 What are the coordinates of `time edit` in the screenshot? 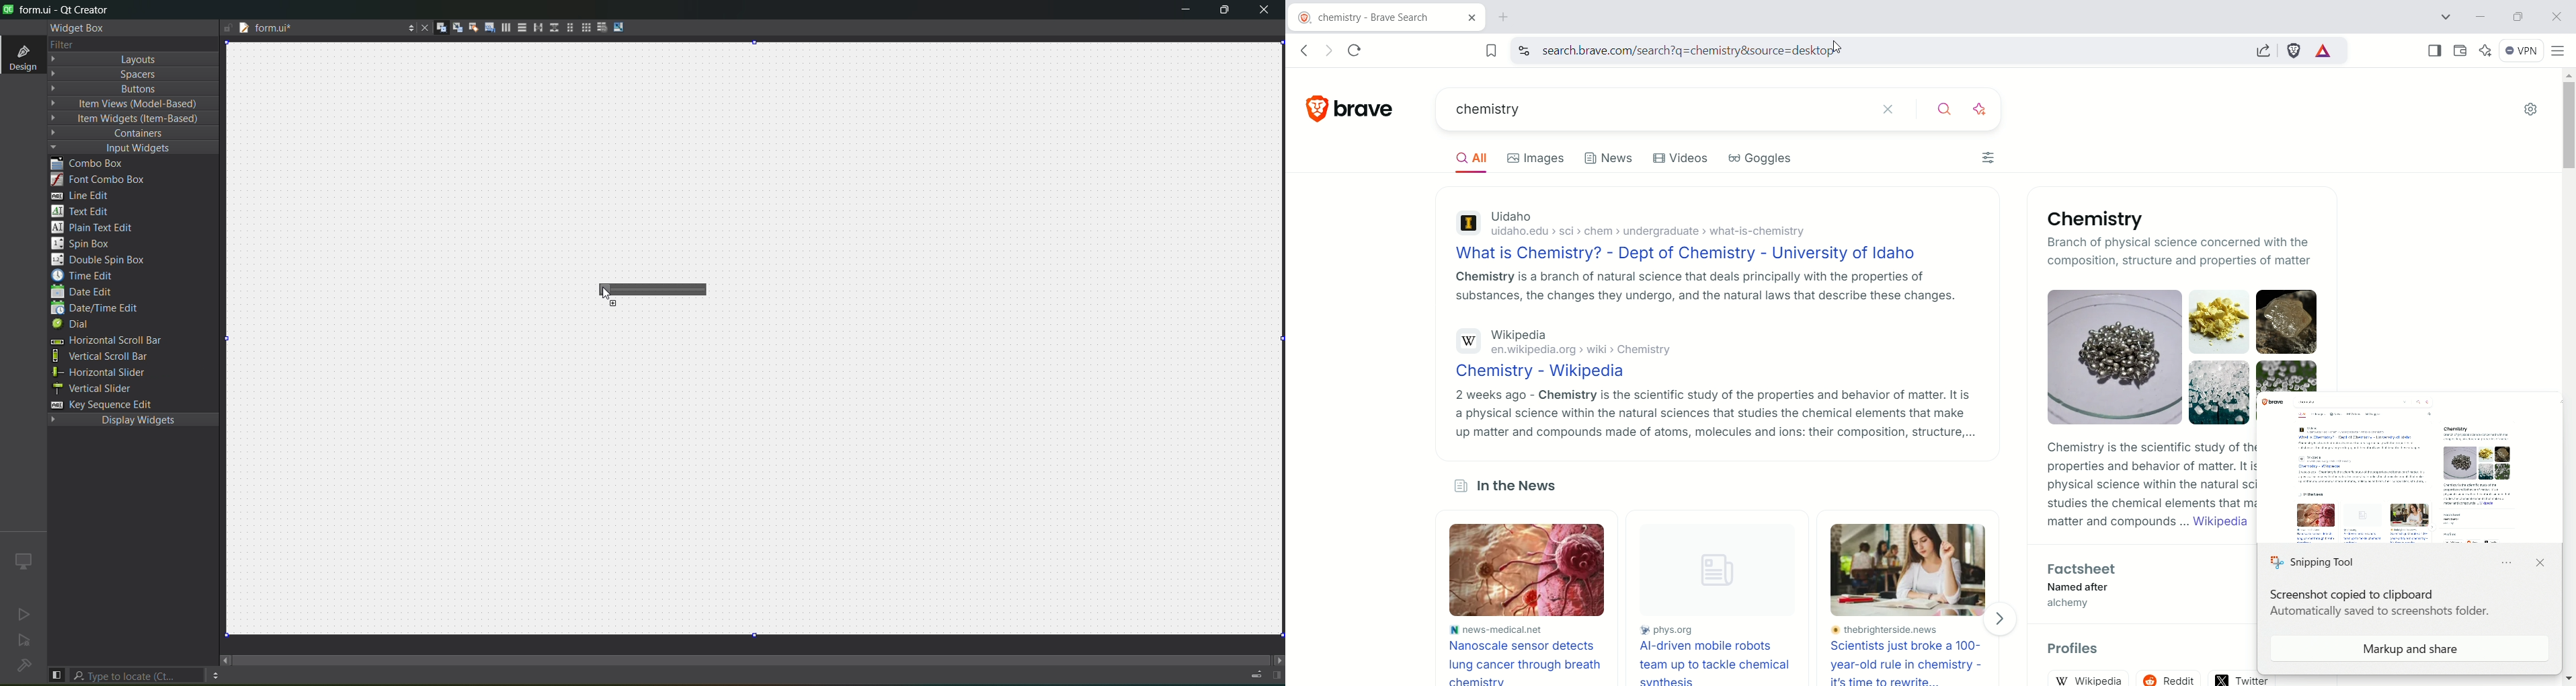 It's located at (88, 277).